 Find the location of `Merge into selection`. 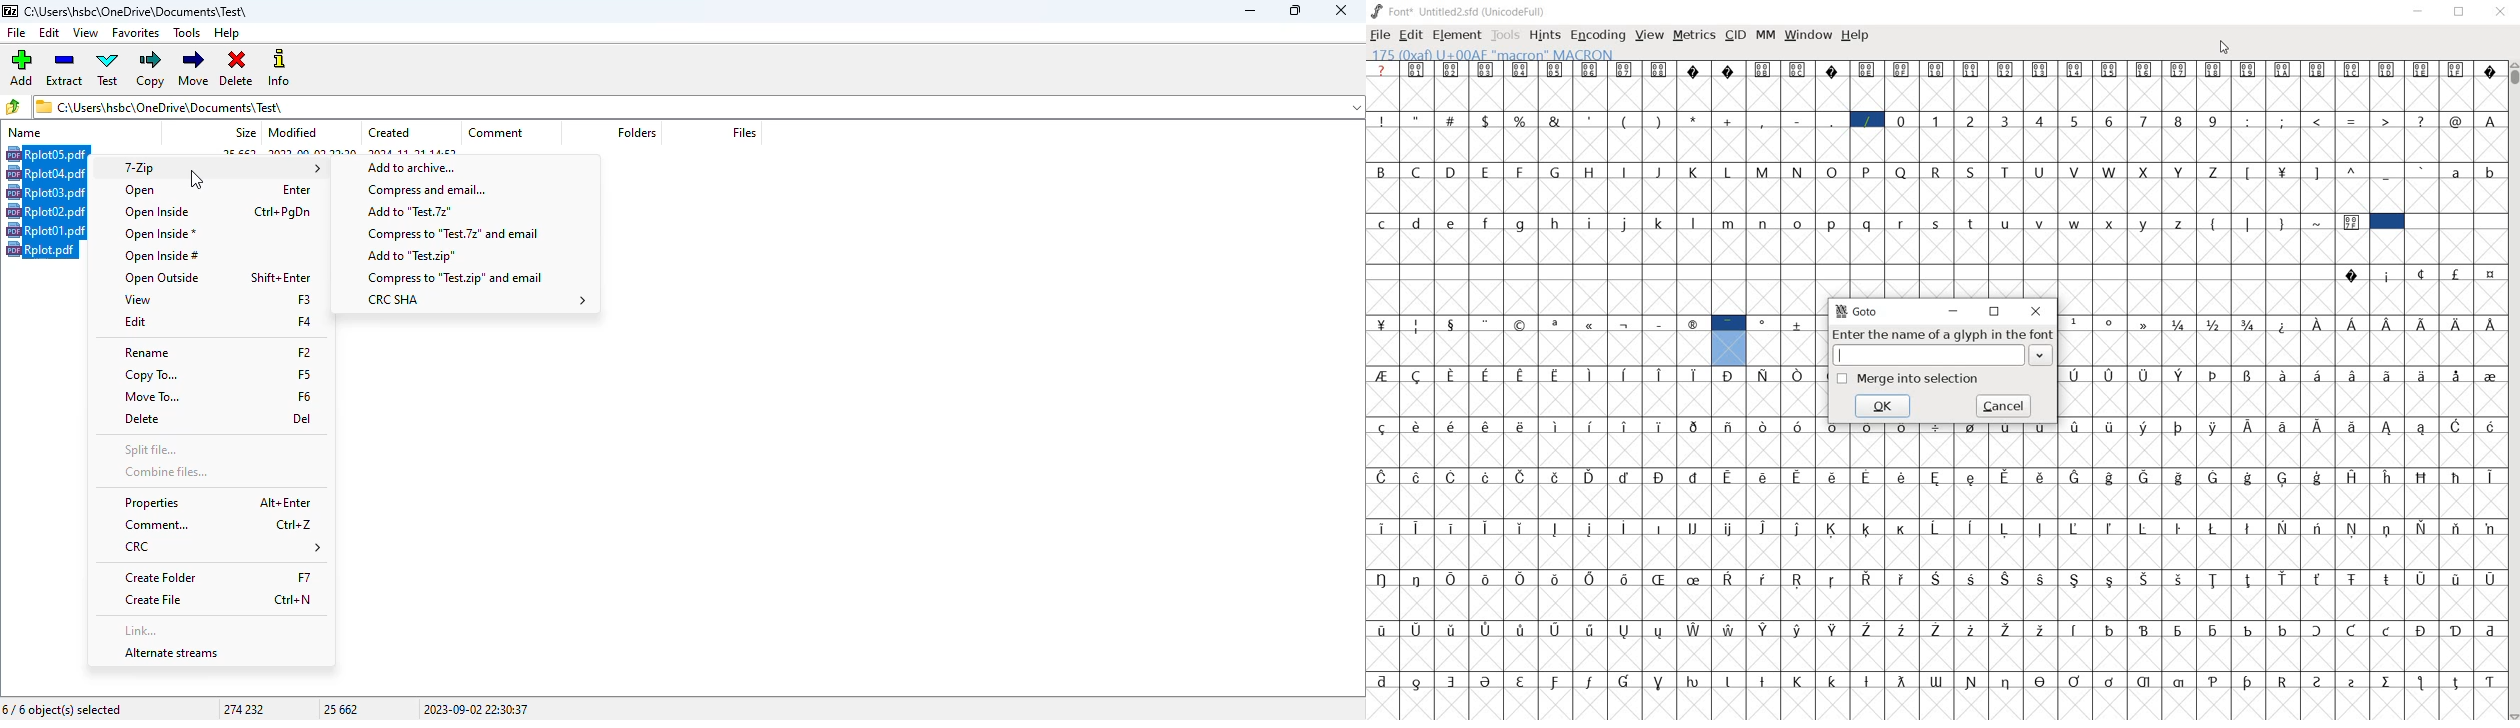

Merge into selection is located at coordinates (1910, 379).